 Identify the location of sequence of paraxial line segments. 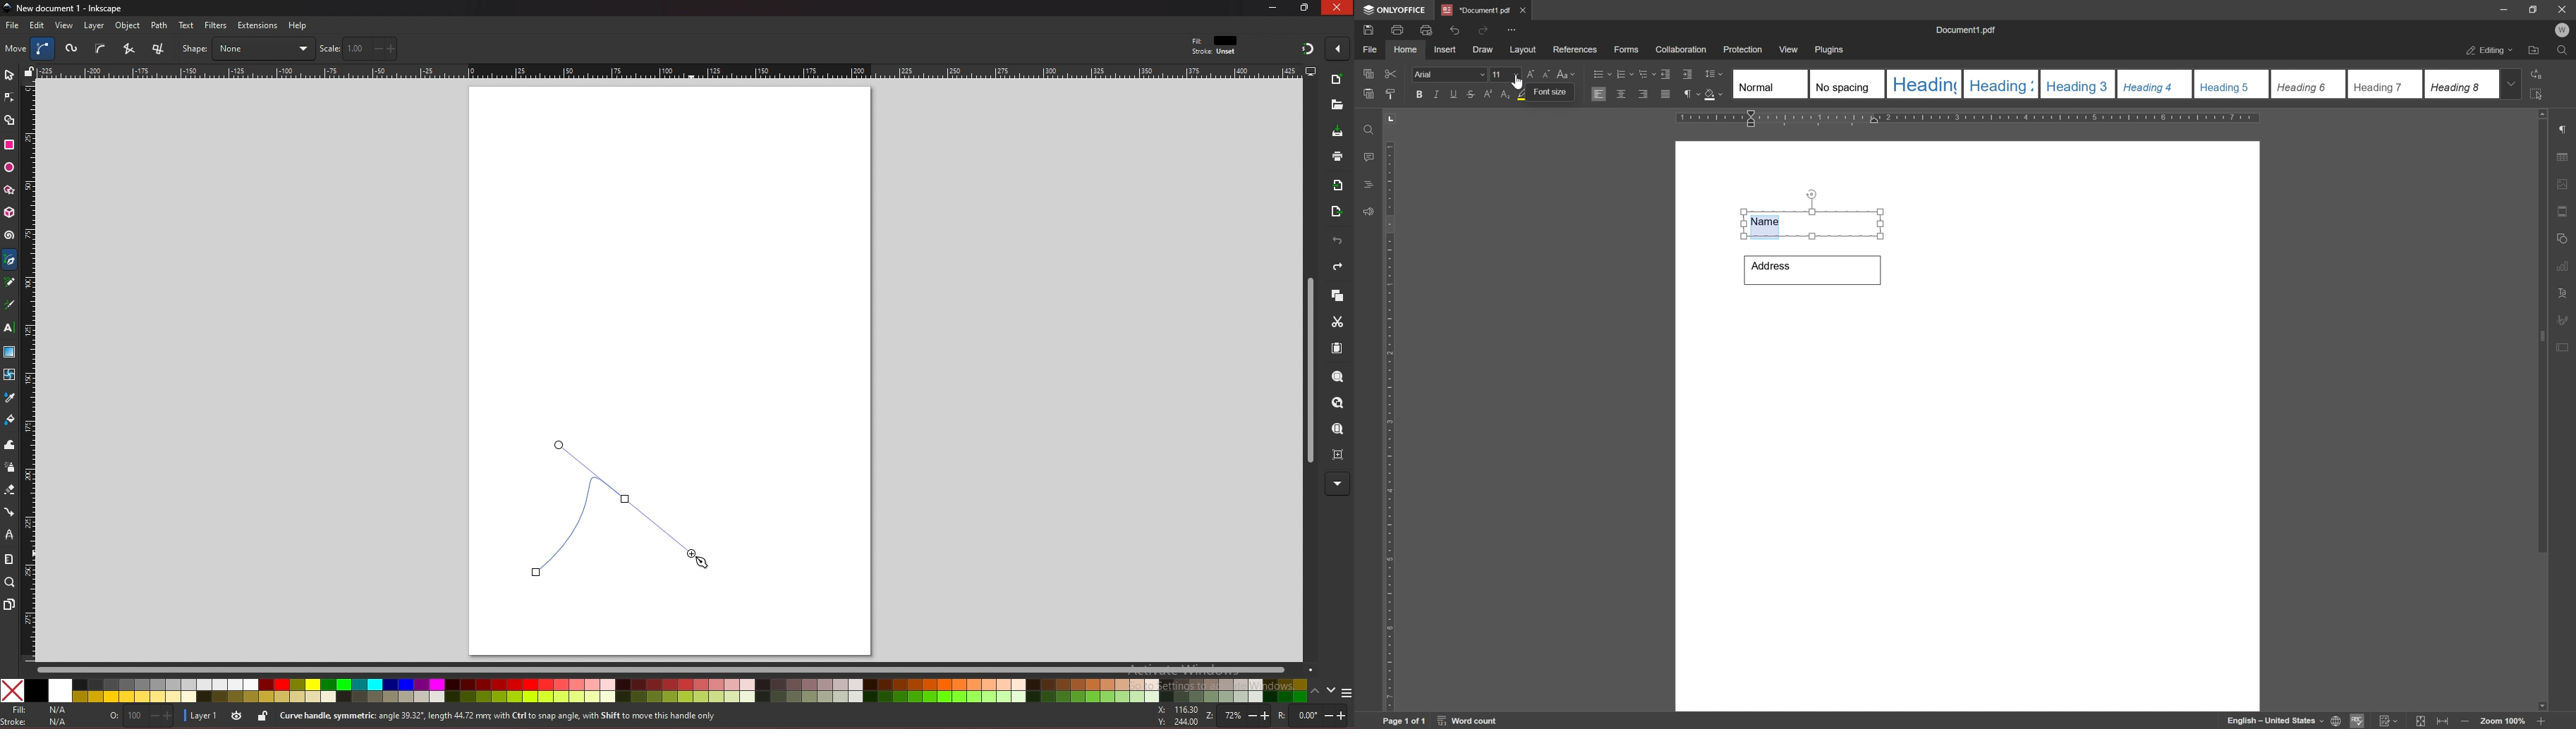
(160, 49).